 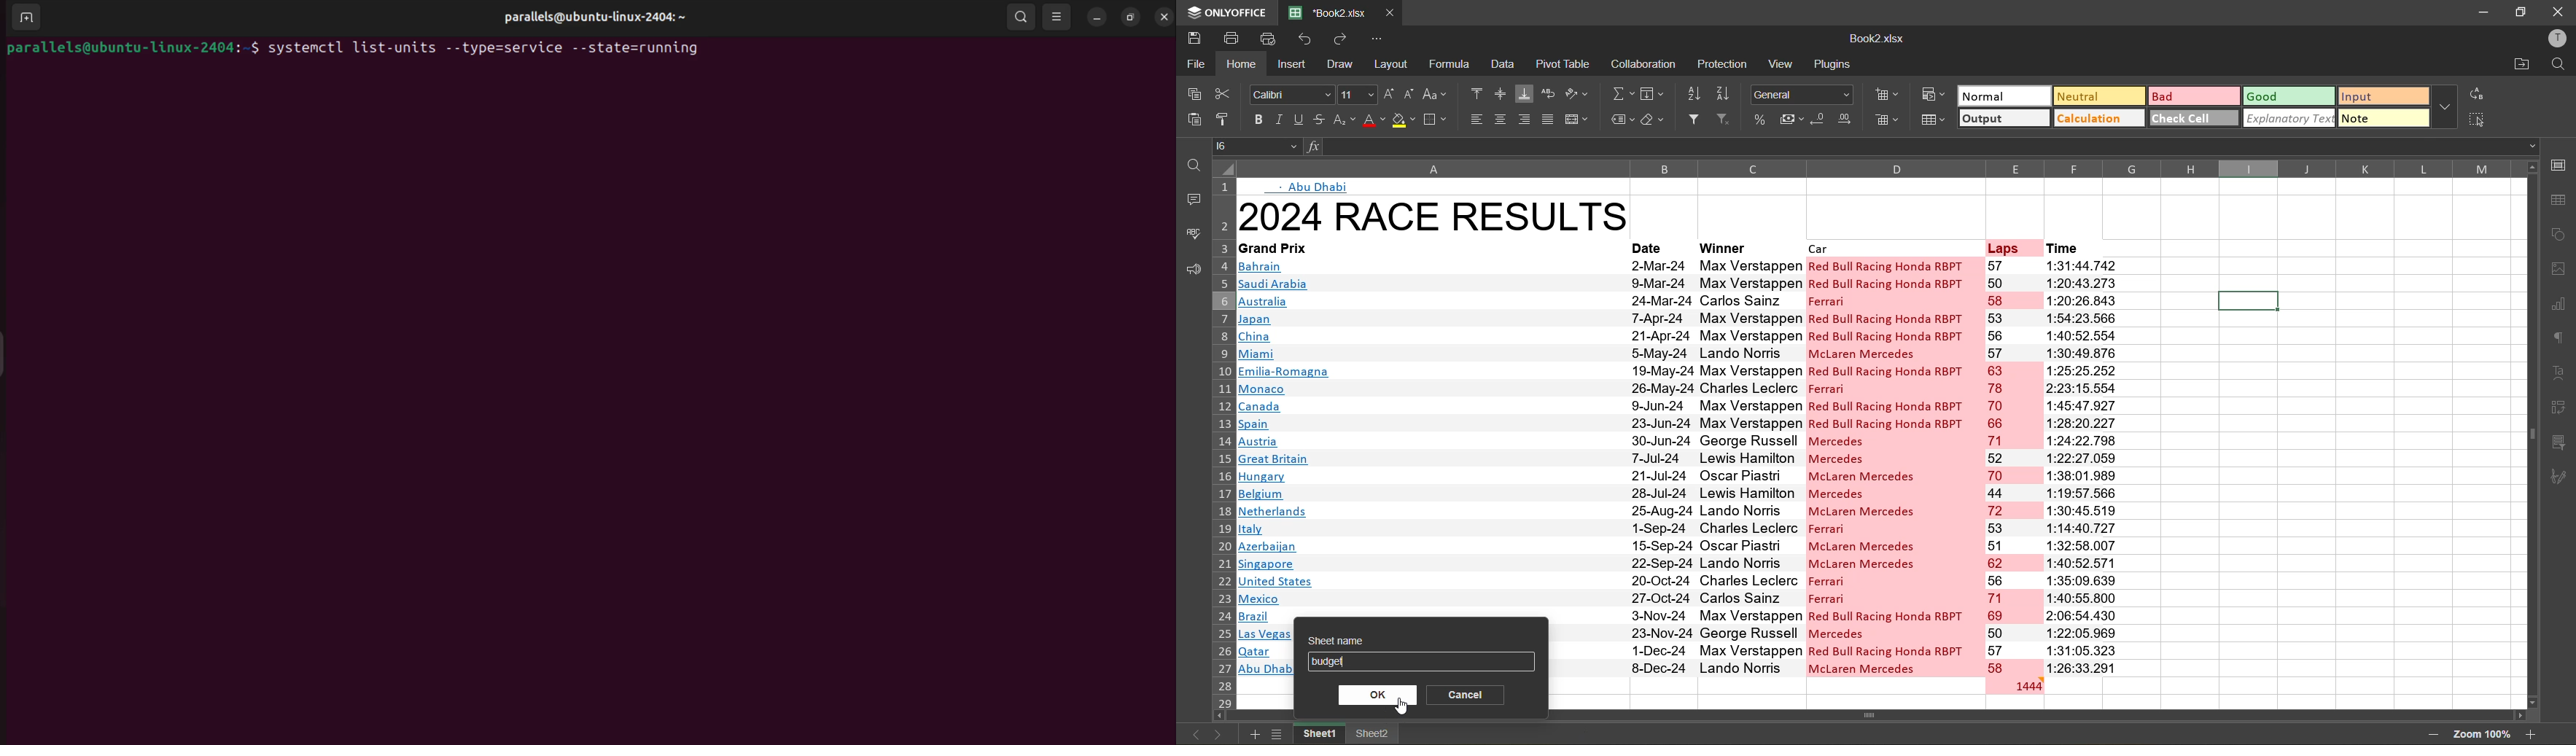 I want to click on strikethrough, so click(x=1316, y=120).